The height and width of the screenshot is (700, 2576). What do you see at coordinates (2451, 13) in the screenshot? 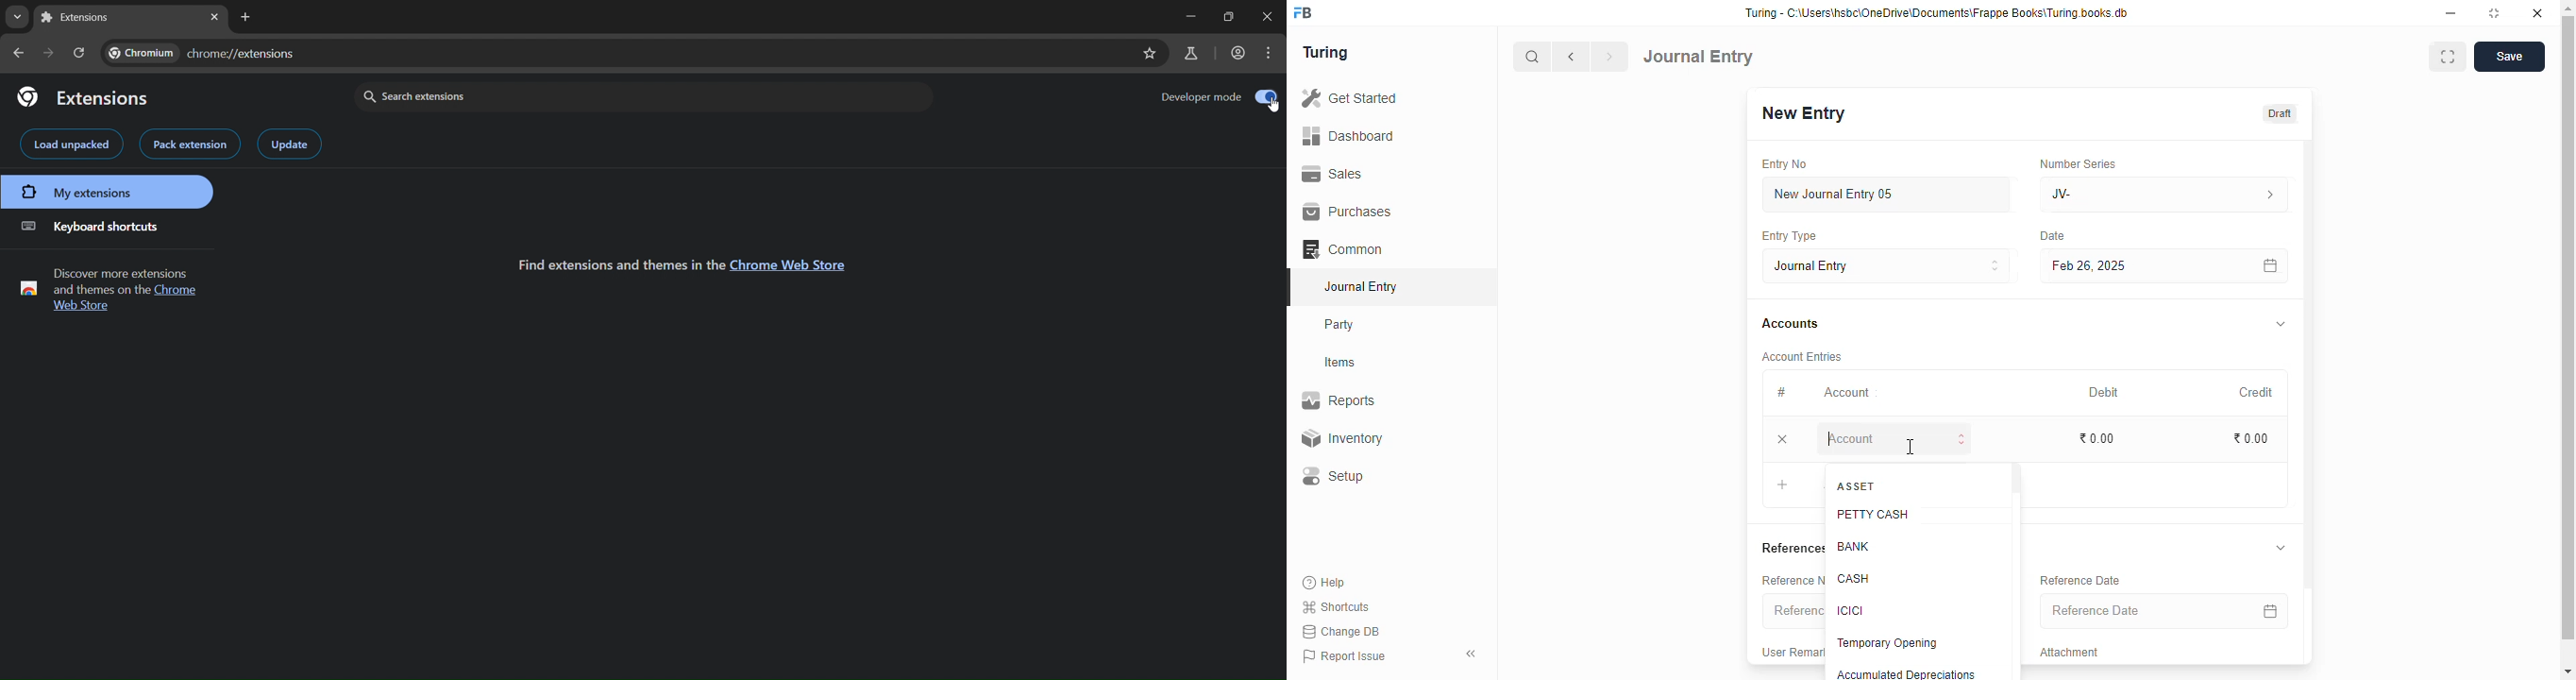
I see `minimize` at bounding box center [2451, 13].